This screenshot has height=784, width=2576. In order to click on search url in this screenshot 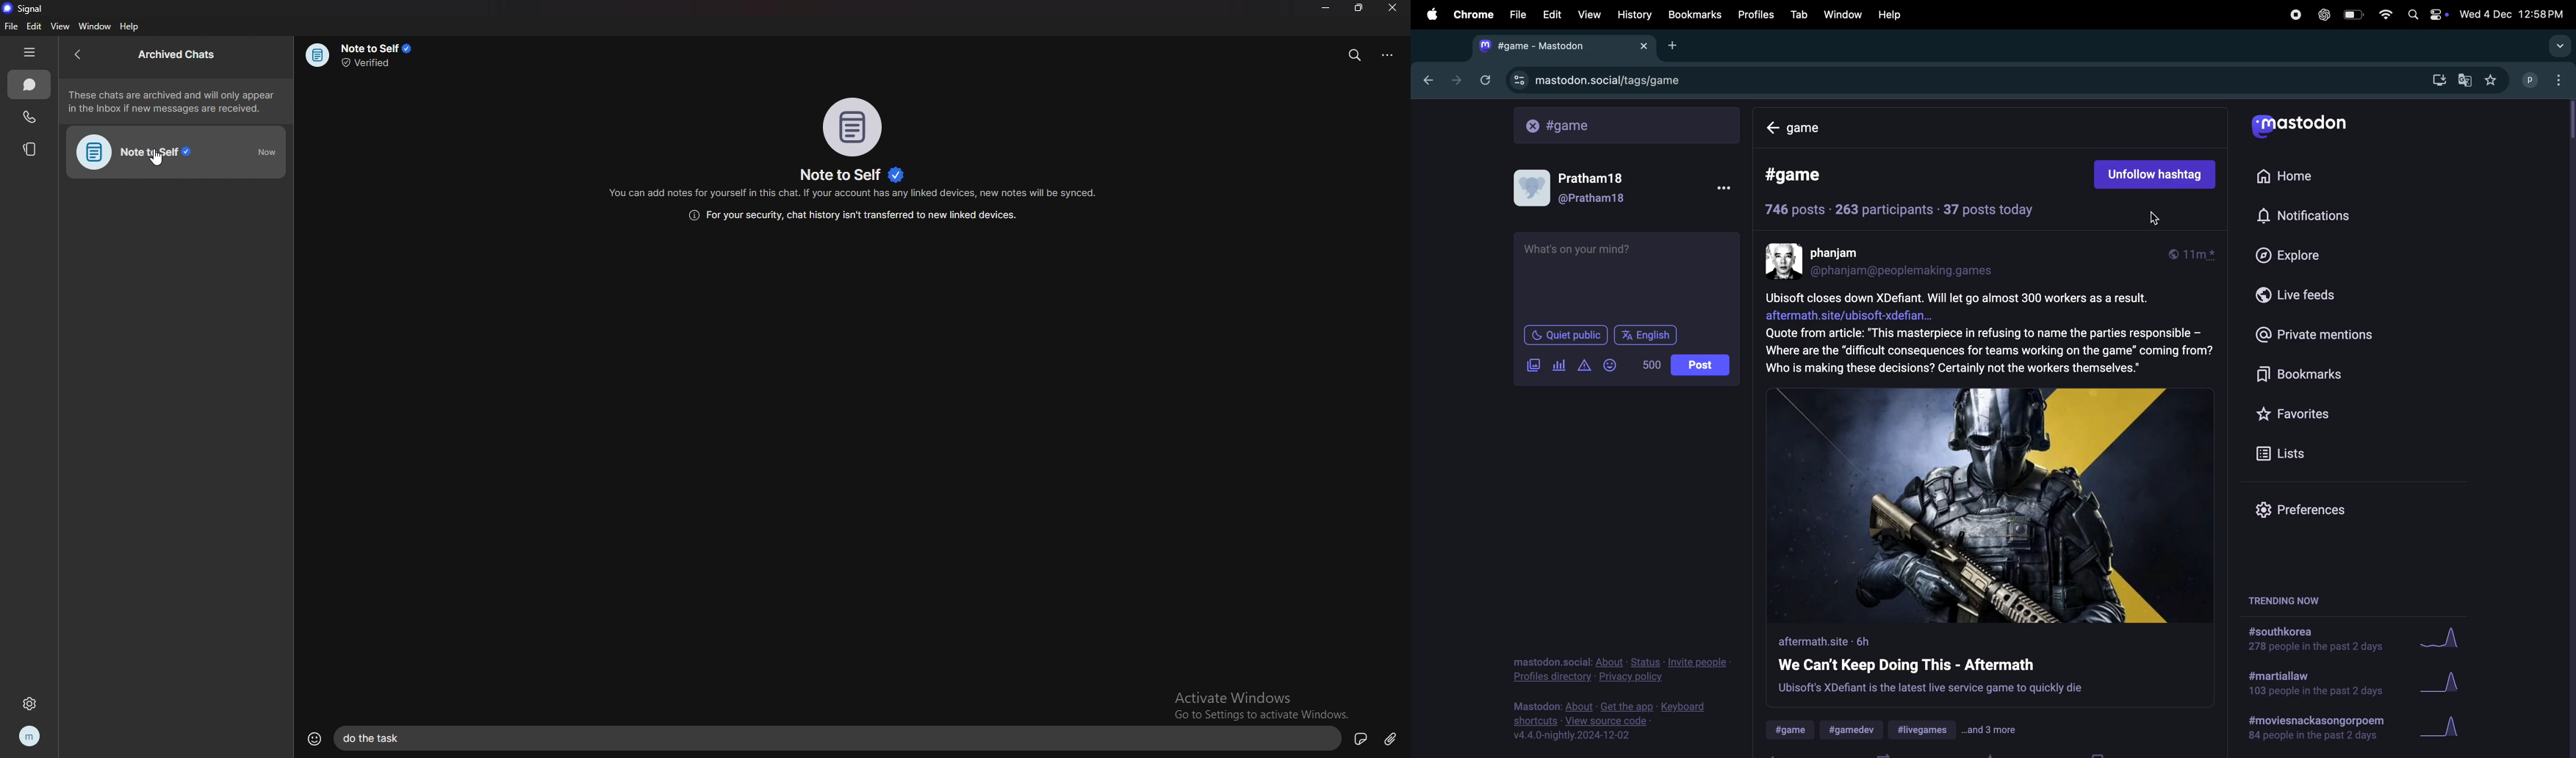, I will do `click(1627, 125)`.